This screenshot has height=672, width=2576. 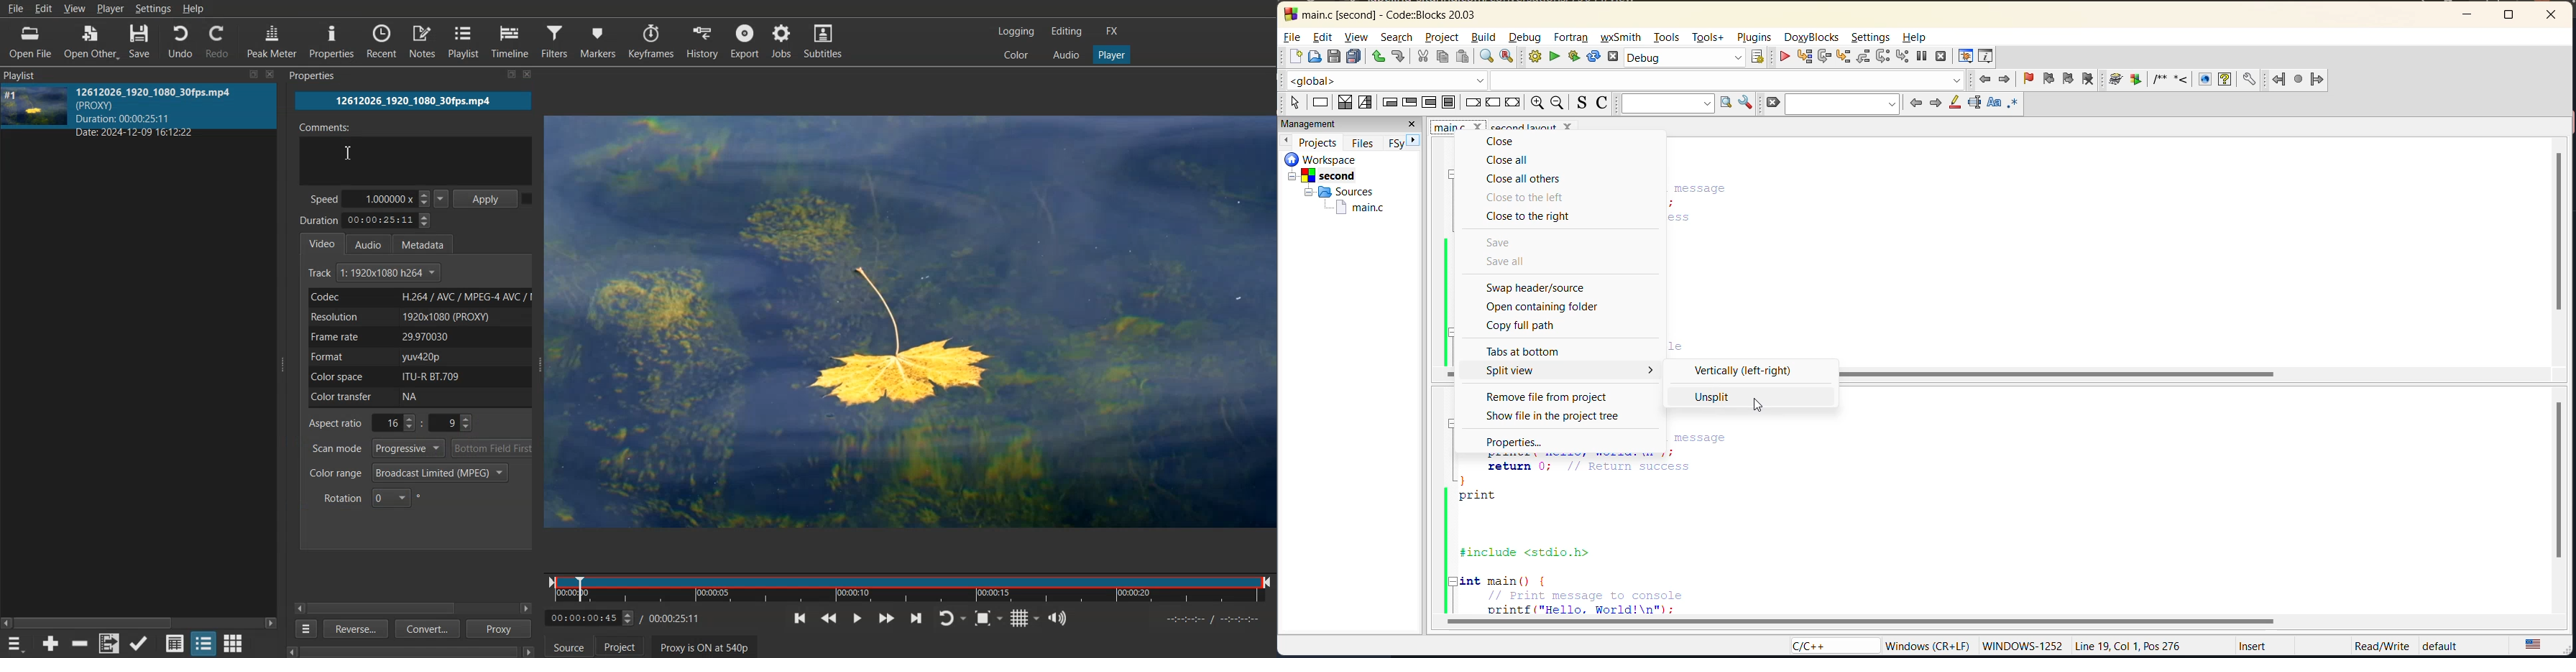 What do you see at coordinates (2470, 16) in the screenshot?
I see `minimize` at bounding box center [2470, 16].